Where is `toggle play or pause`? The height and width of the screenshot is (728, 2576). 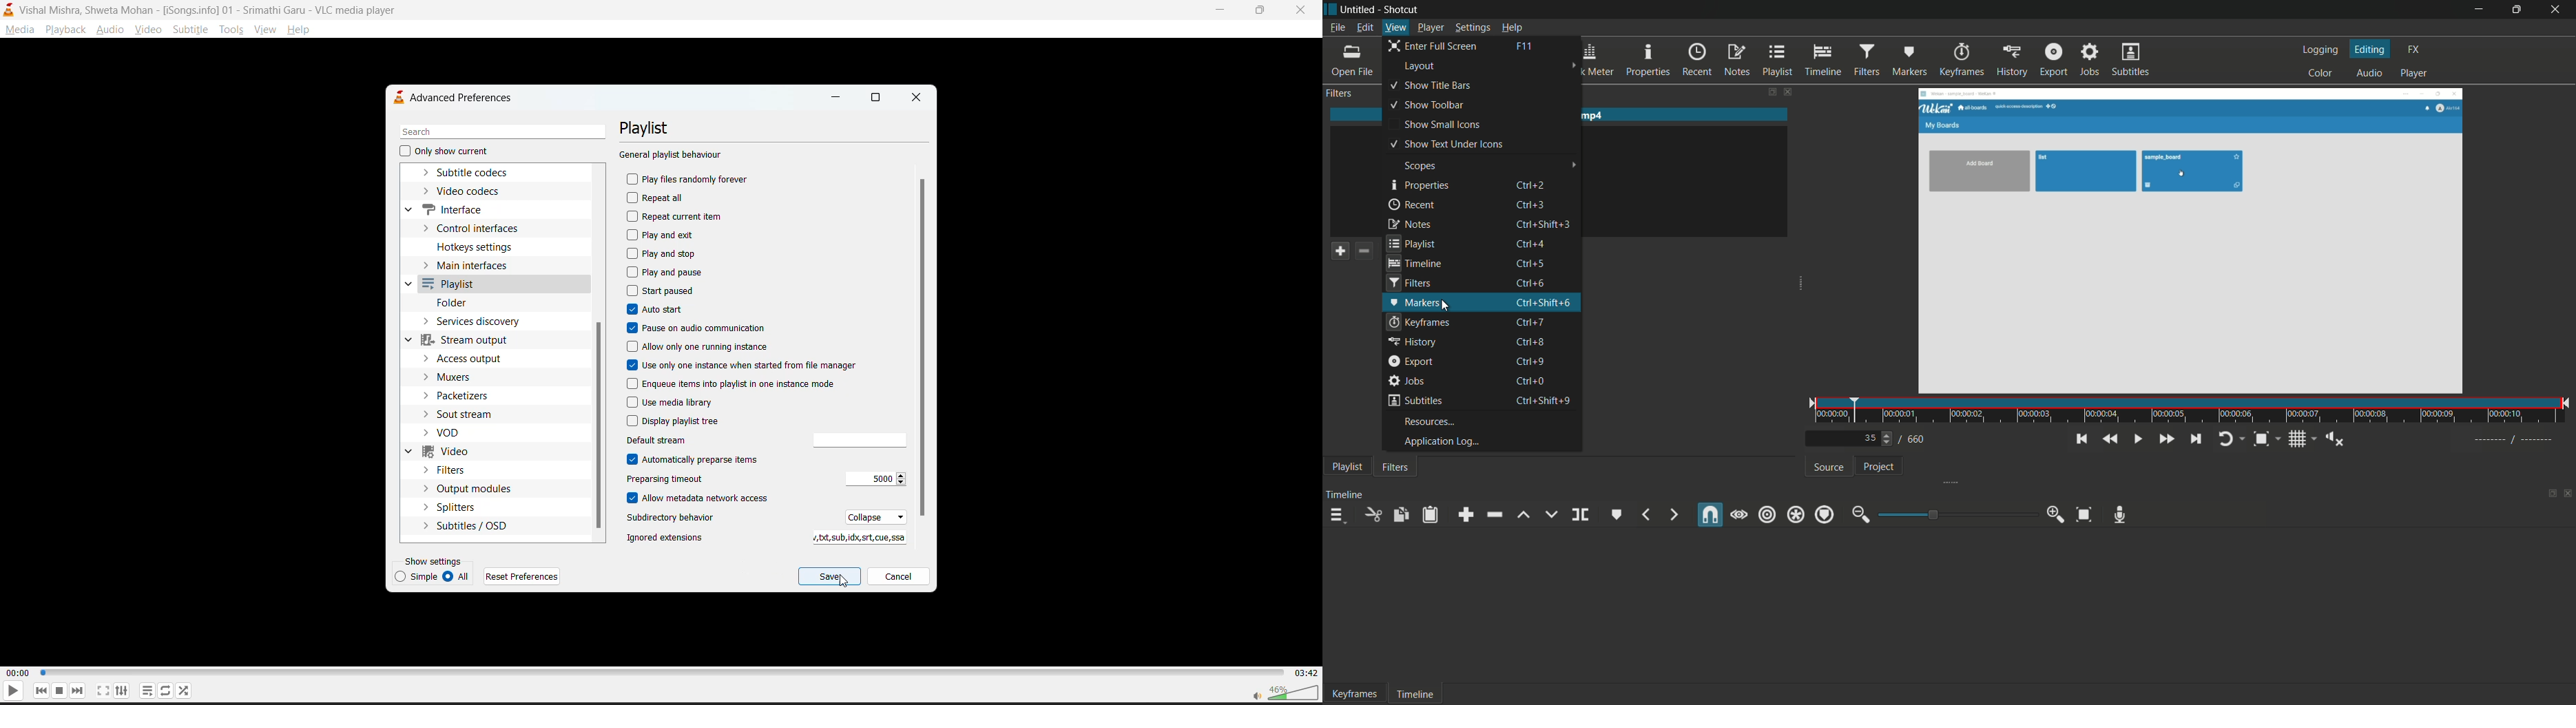
toggle play or pause is located at coordinates (2136, 439).